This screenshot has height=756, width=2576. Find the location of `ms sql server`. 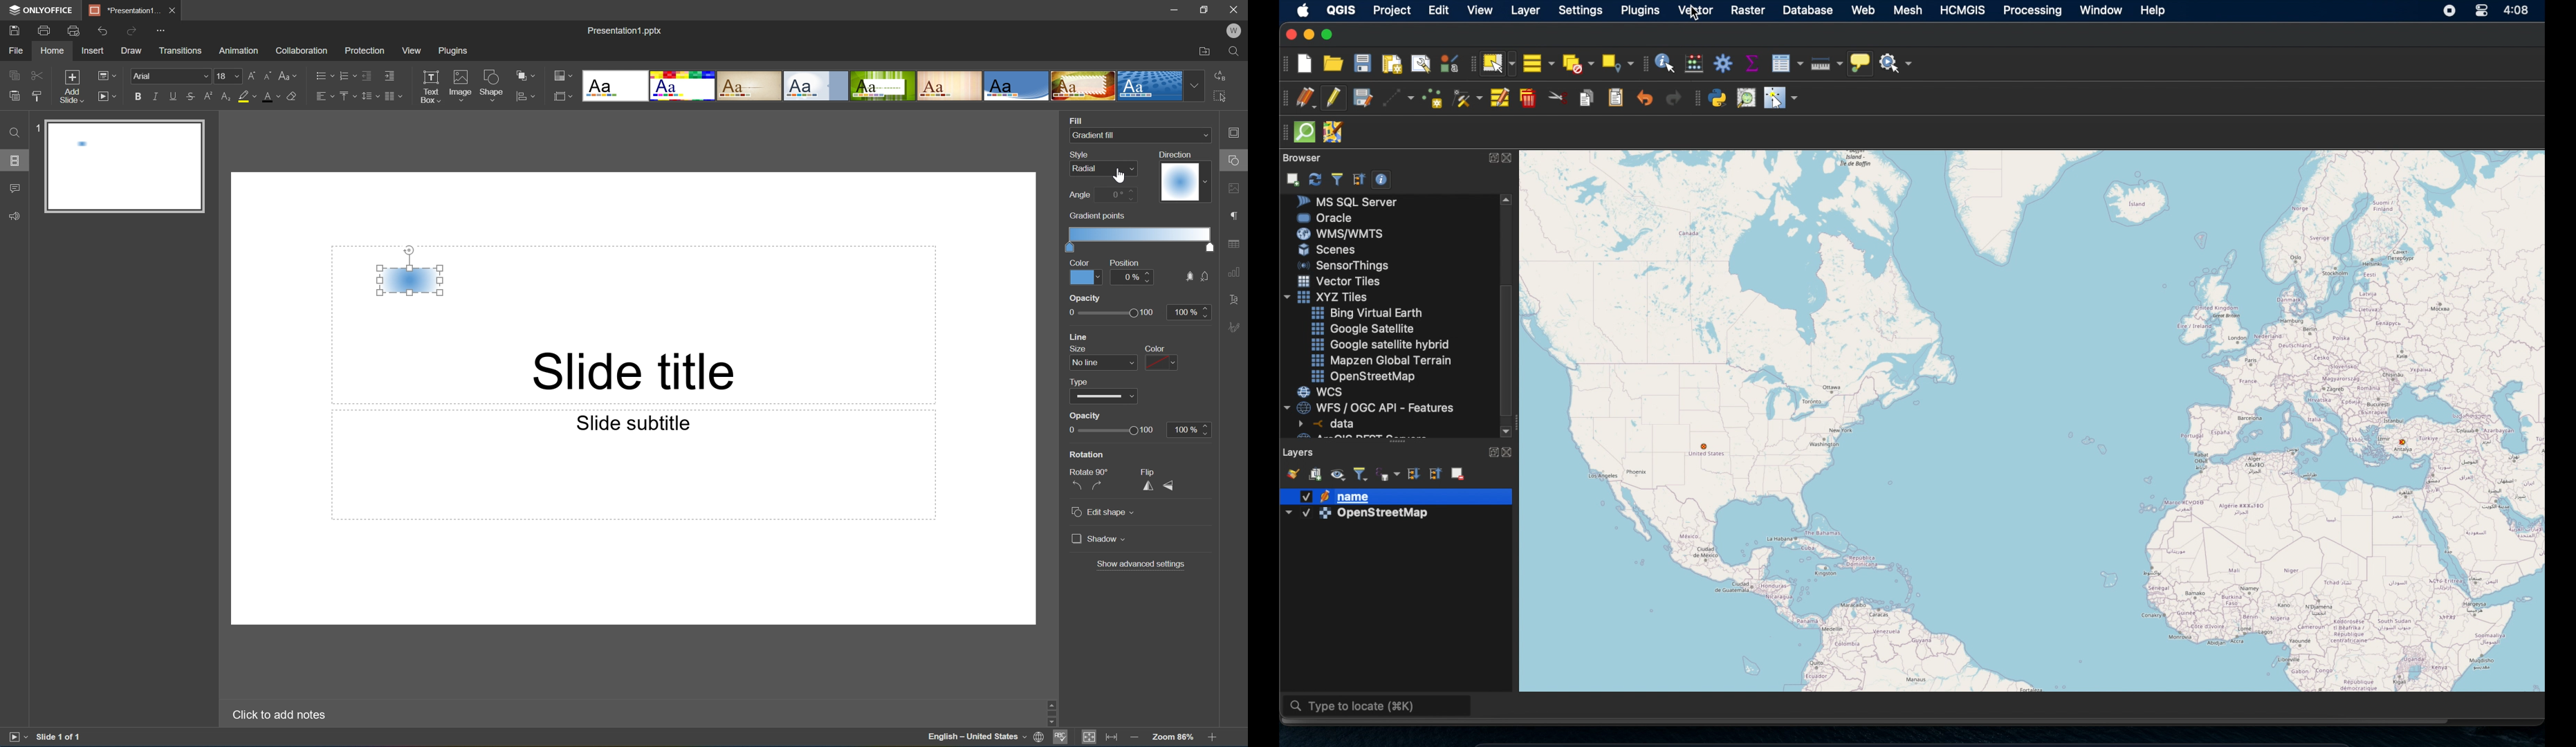

ms sql server is located at coordinates (1353, 201).